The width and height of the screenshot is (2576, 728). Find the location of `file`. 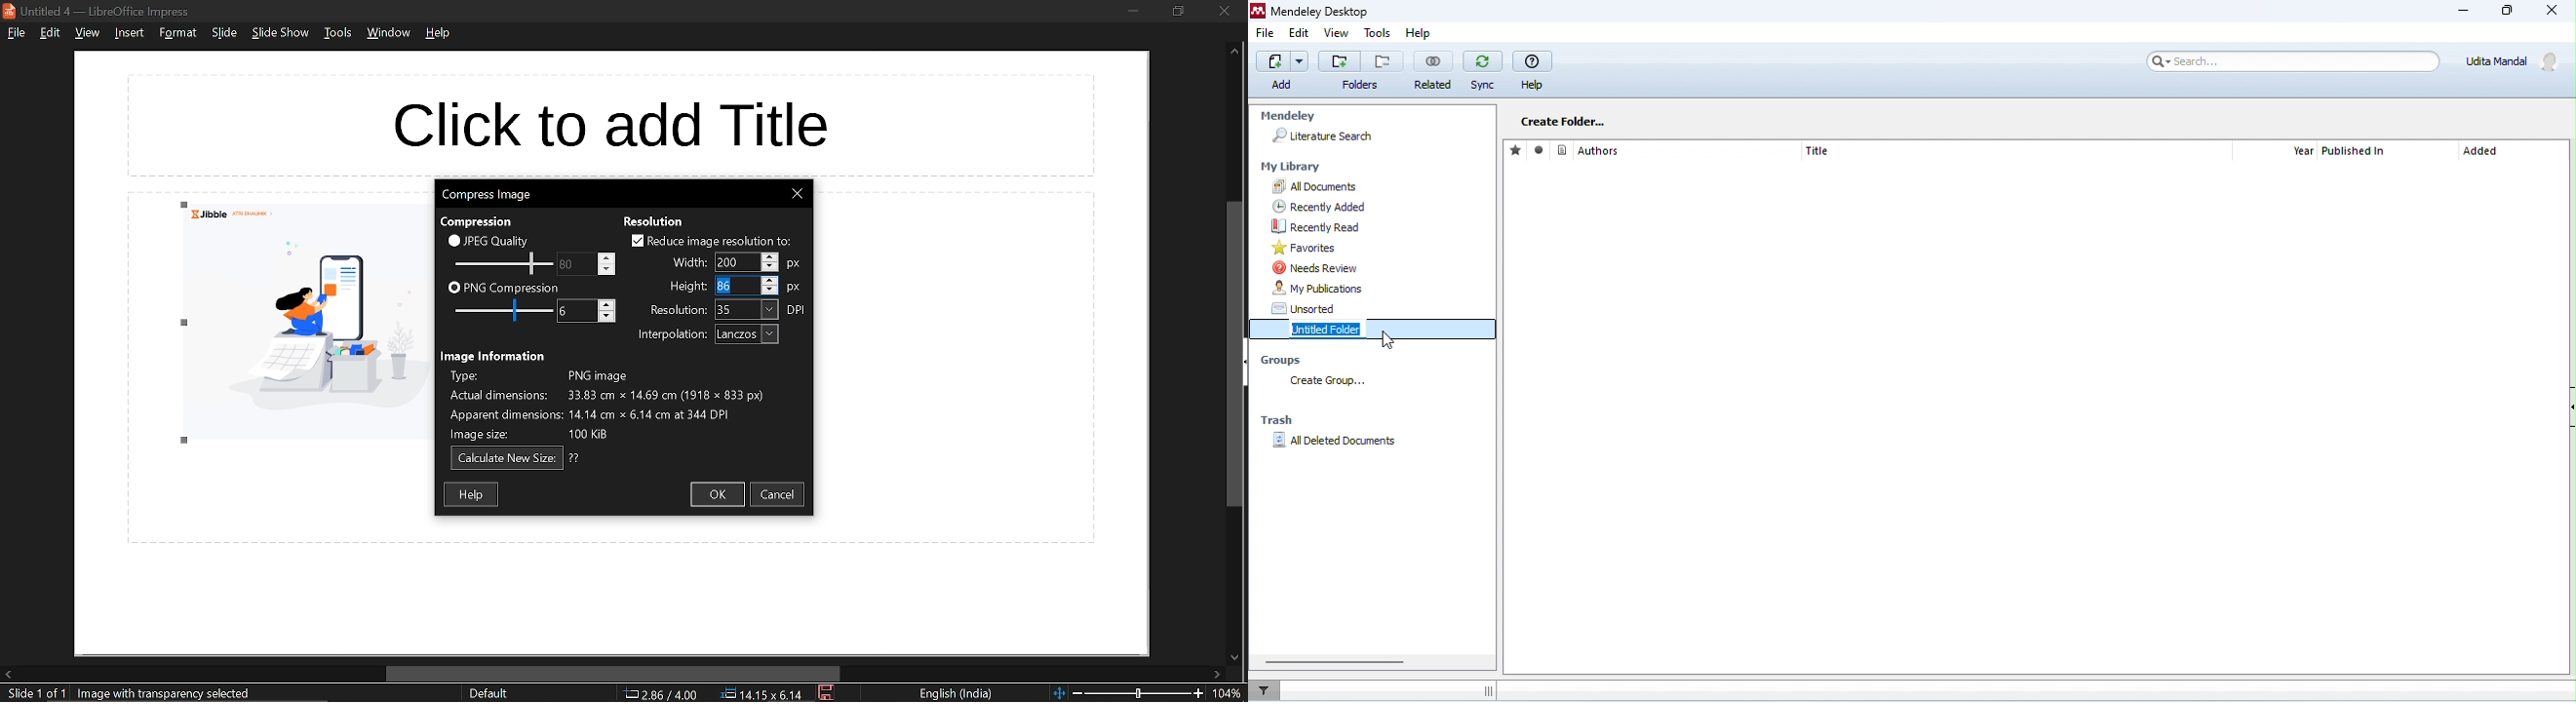

file is located at coordinates (1266, 32).